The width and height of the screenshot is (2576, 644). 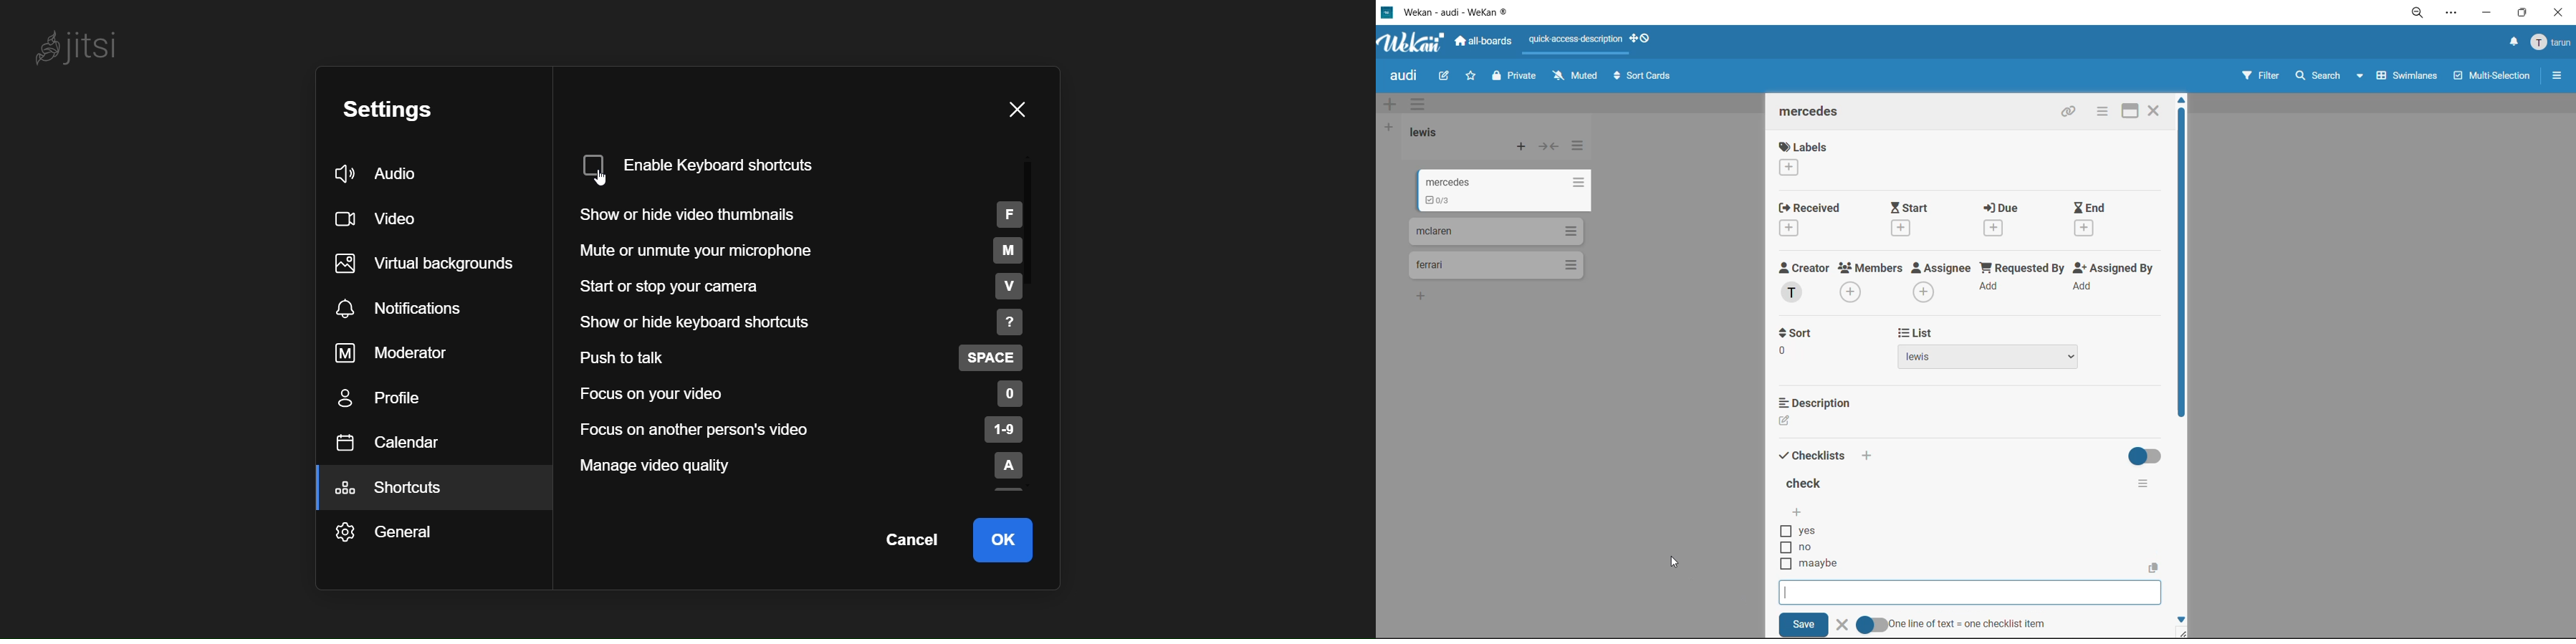 What do you see at coordinates (602, 177) in the screenshot?
I see `cursor` at bounding box center [602, 177].